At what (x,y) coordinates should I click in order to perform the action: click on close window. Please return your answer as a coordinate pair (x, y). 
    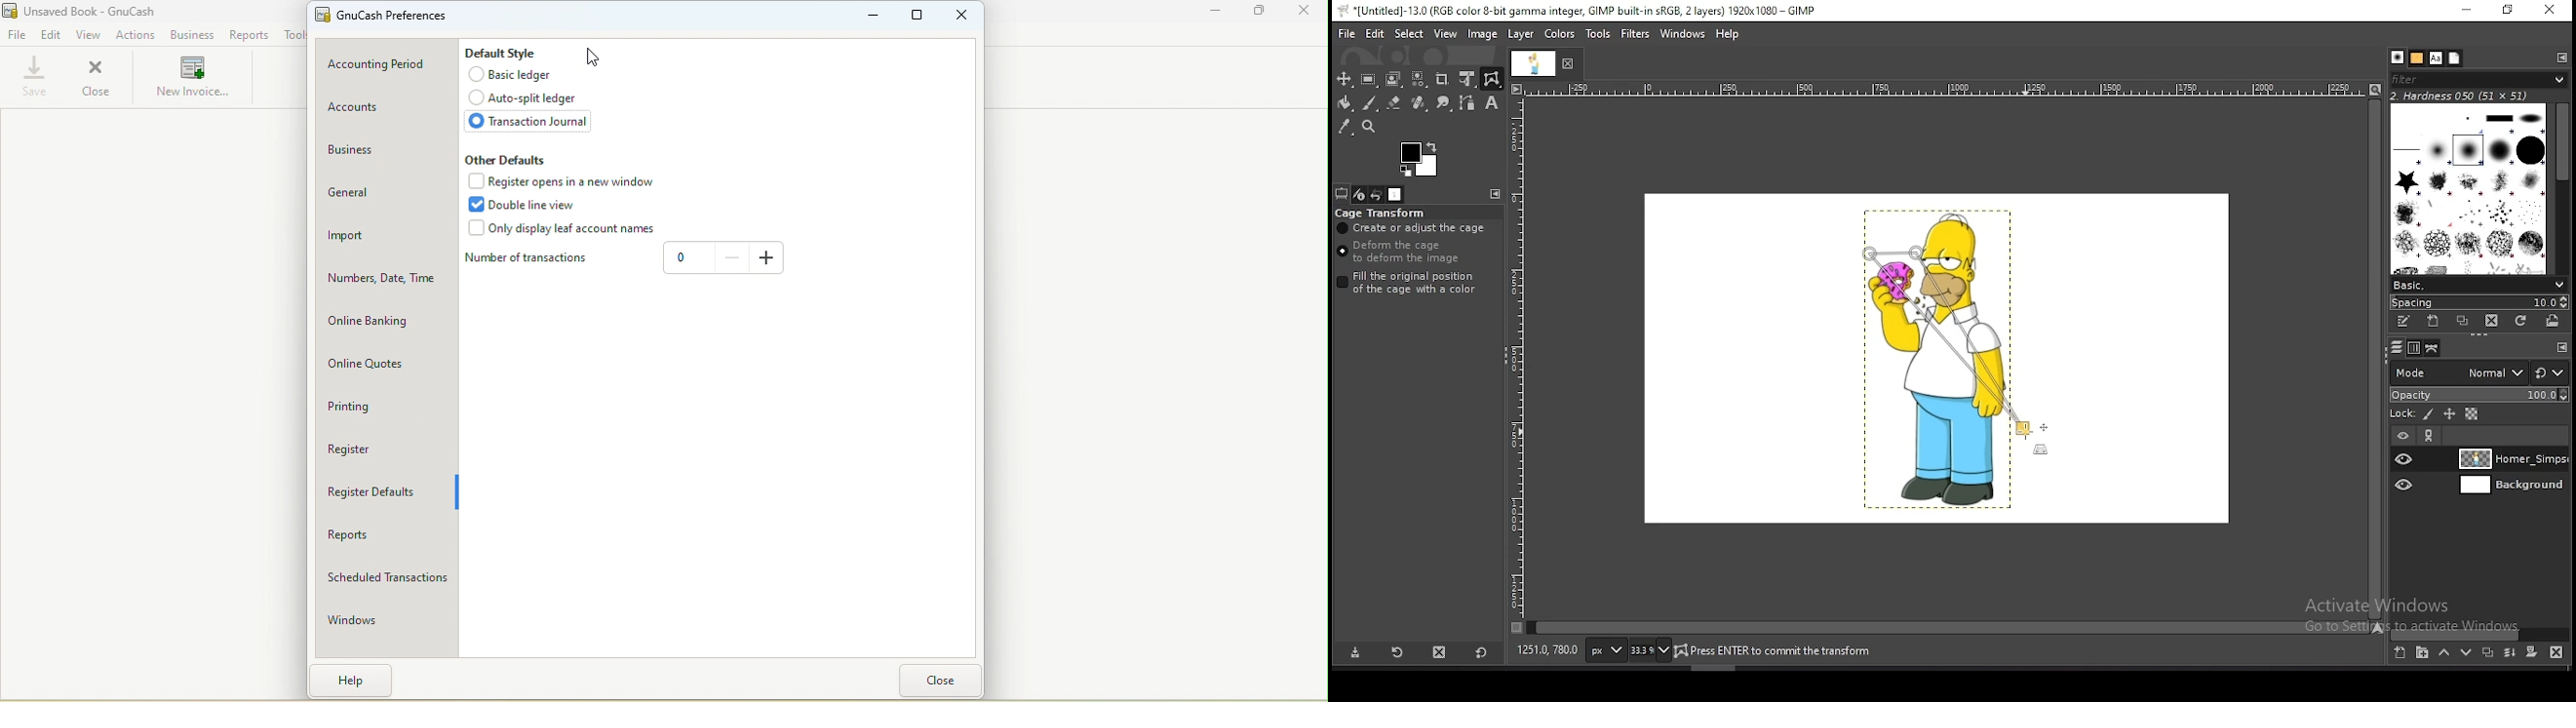
    Looking at the image, I should click on (2549, 12).